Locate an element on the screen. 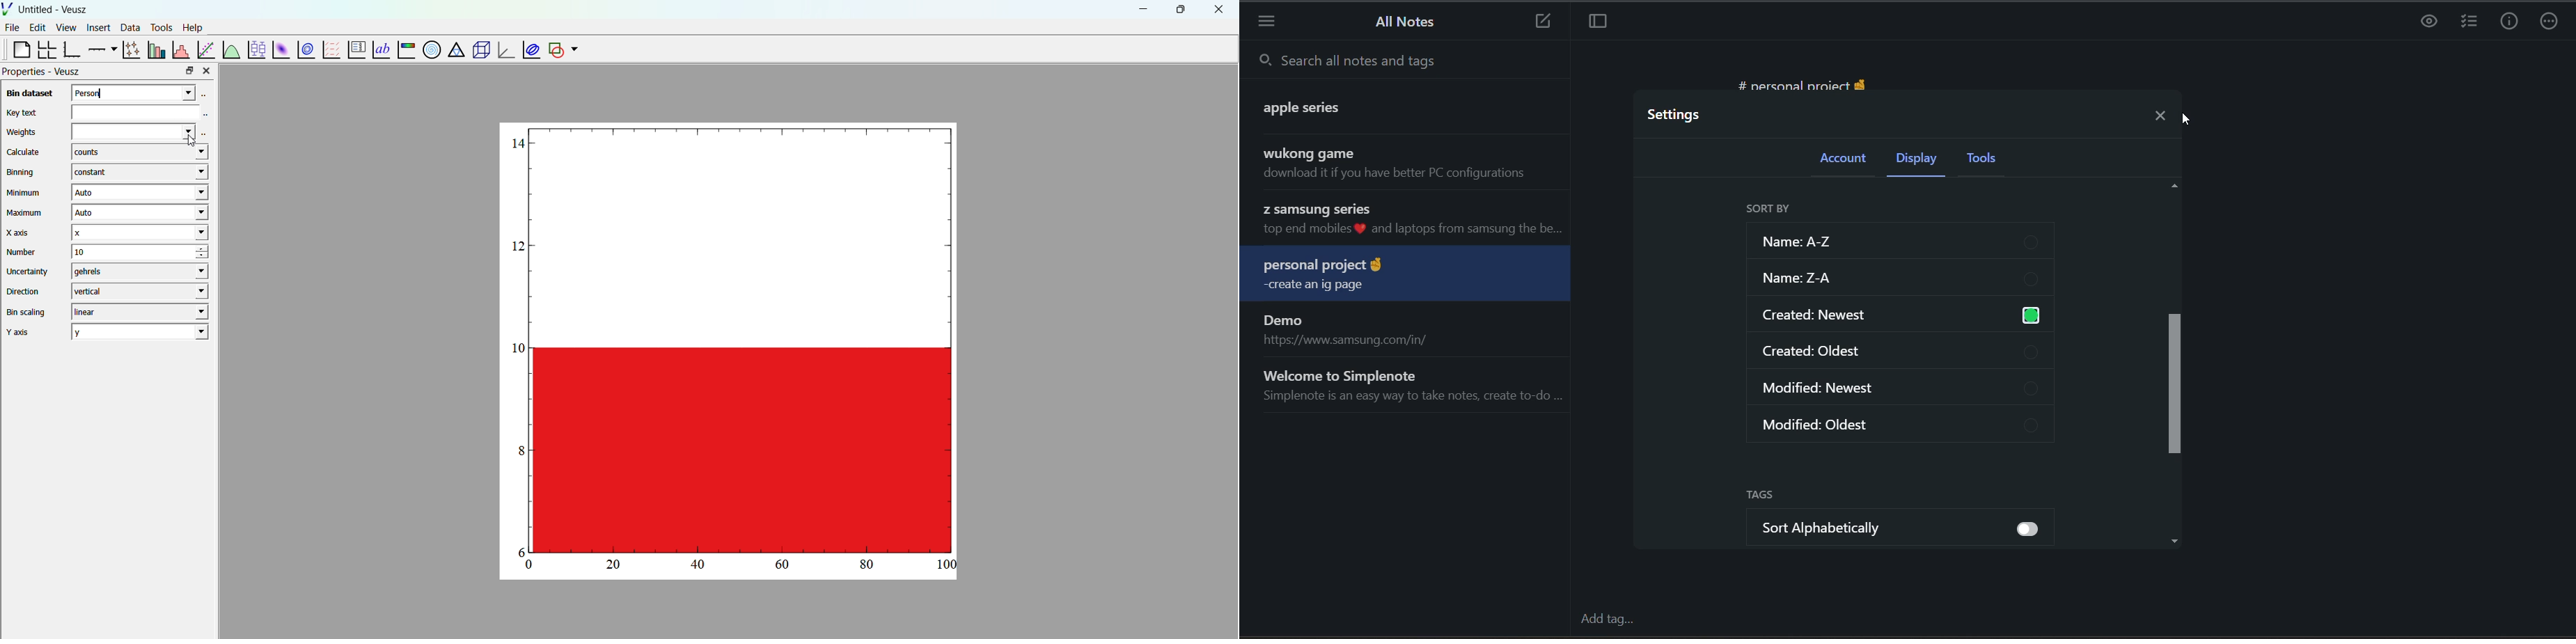 This screenshot has width=2576, height=644. created newest enabled is located at coordinates (1900, 312).